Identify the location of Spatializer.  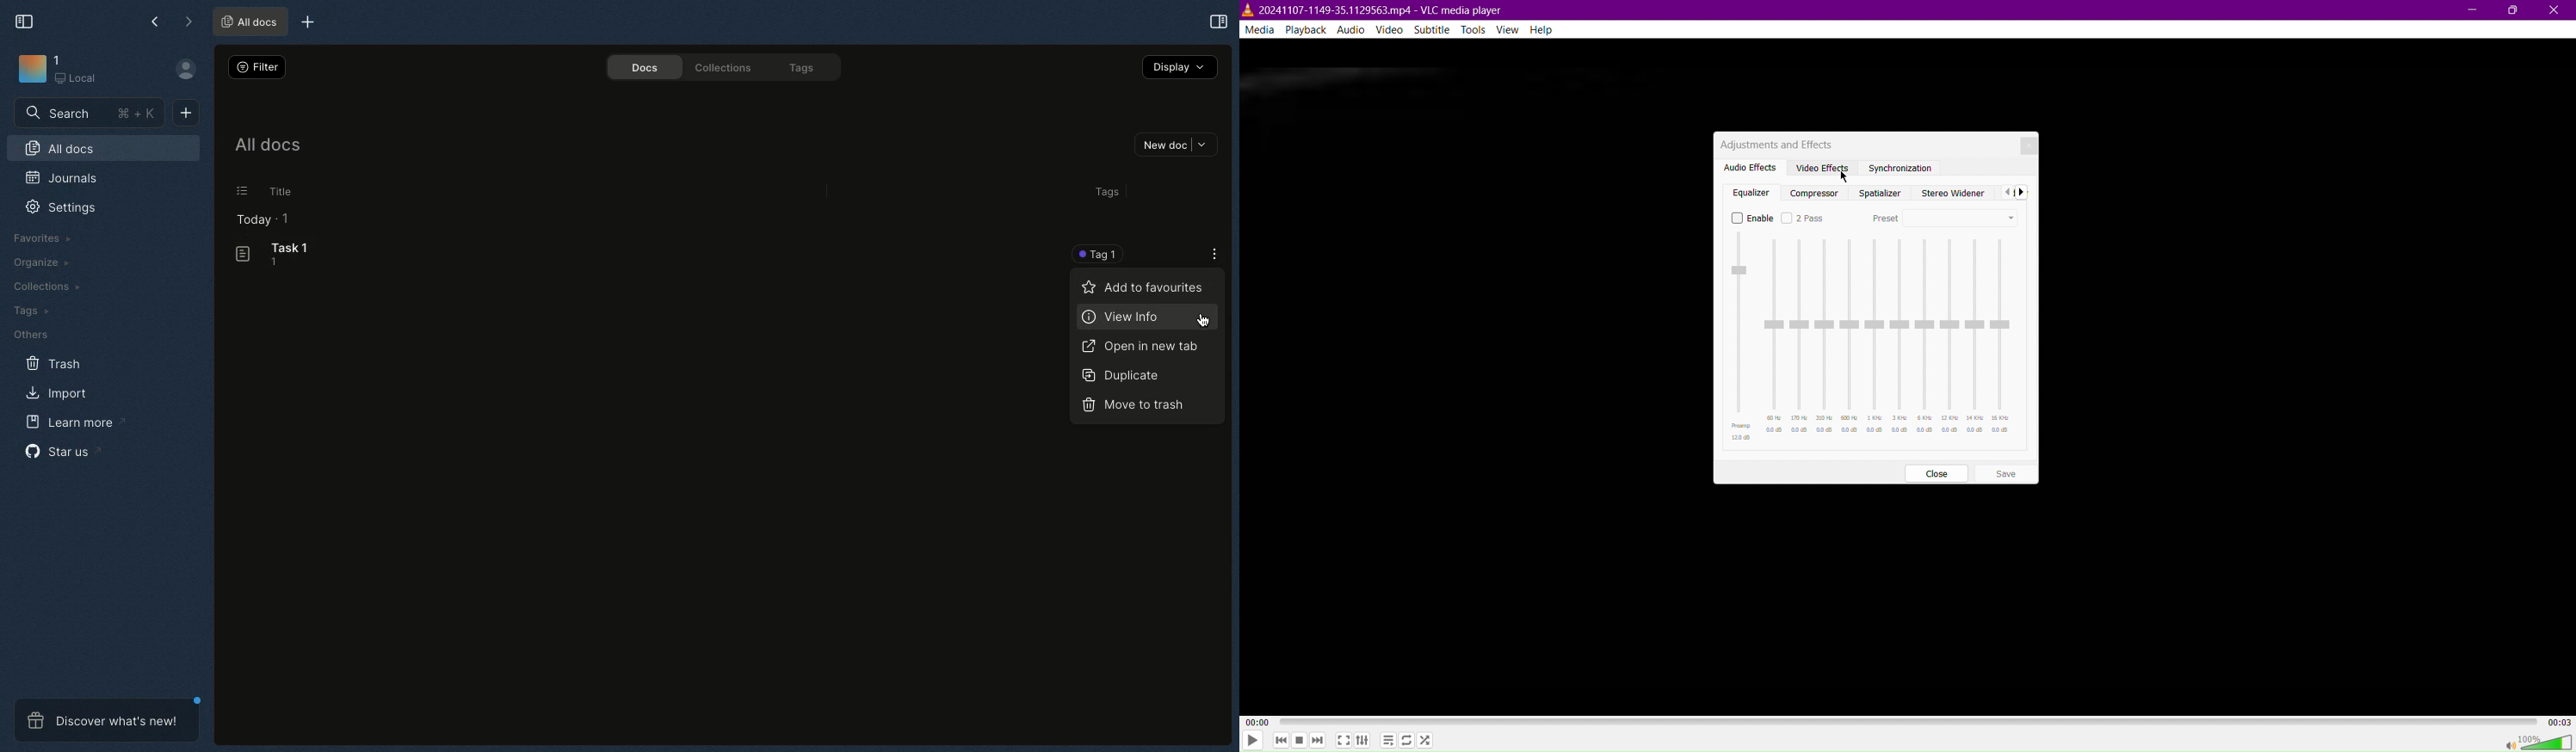
(1879, 191).